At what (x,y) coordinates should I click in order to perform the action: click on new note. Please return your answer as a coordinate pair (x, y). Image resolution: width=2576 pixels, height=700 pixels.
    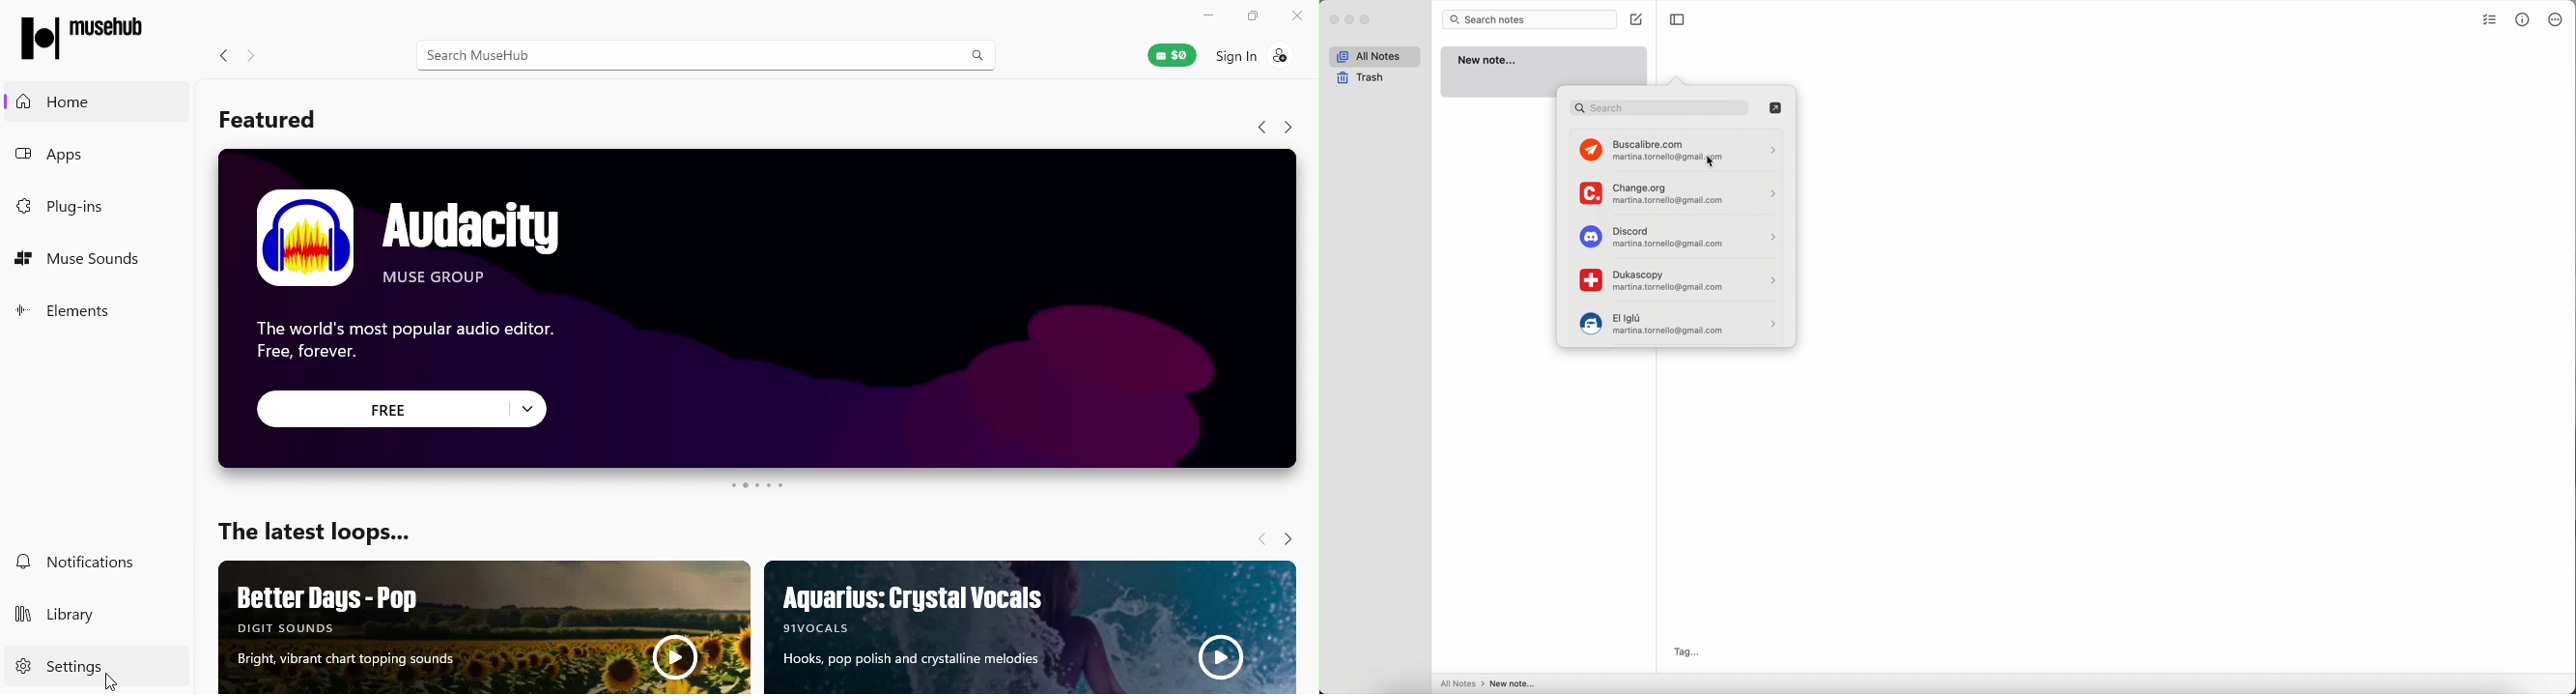
    Looking at the image, I should click on (1546, 64).